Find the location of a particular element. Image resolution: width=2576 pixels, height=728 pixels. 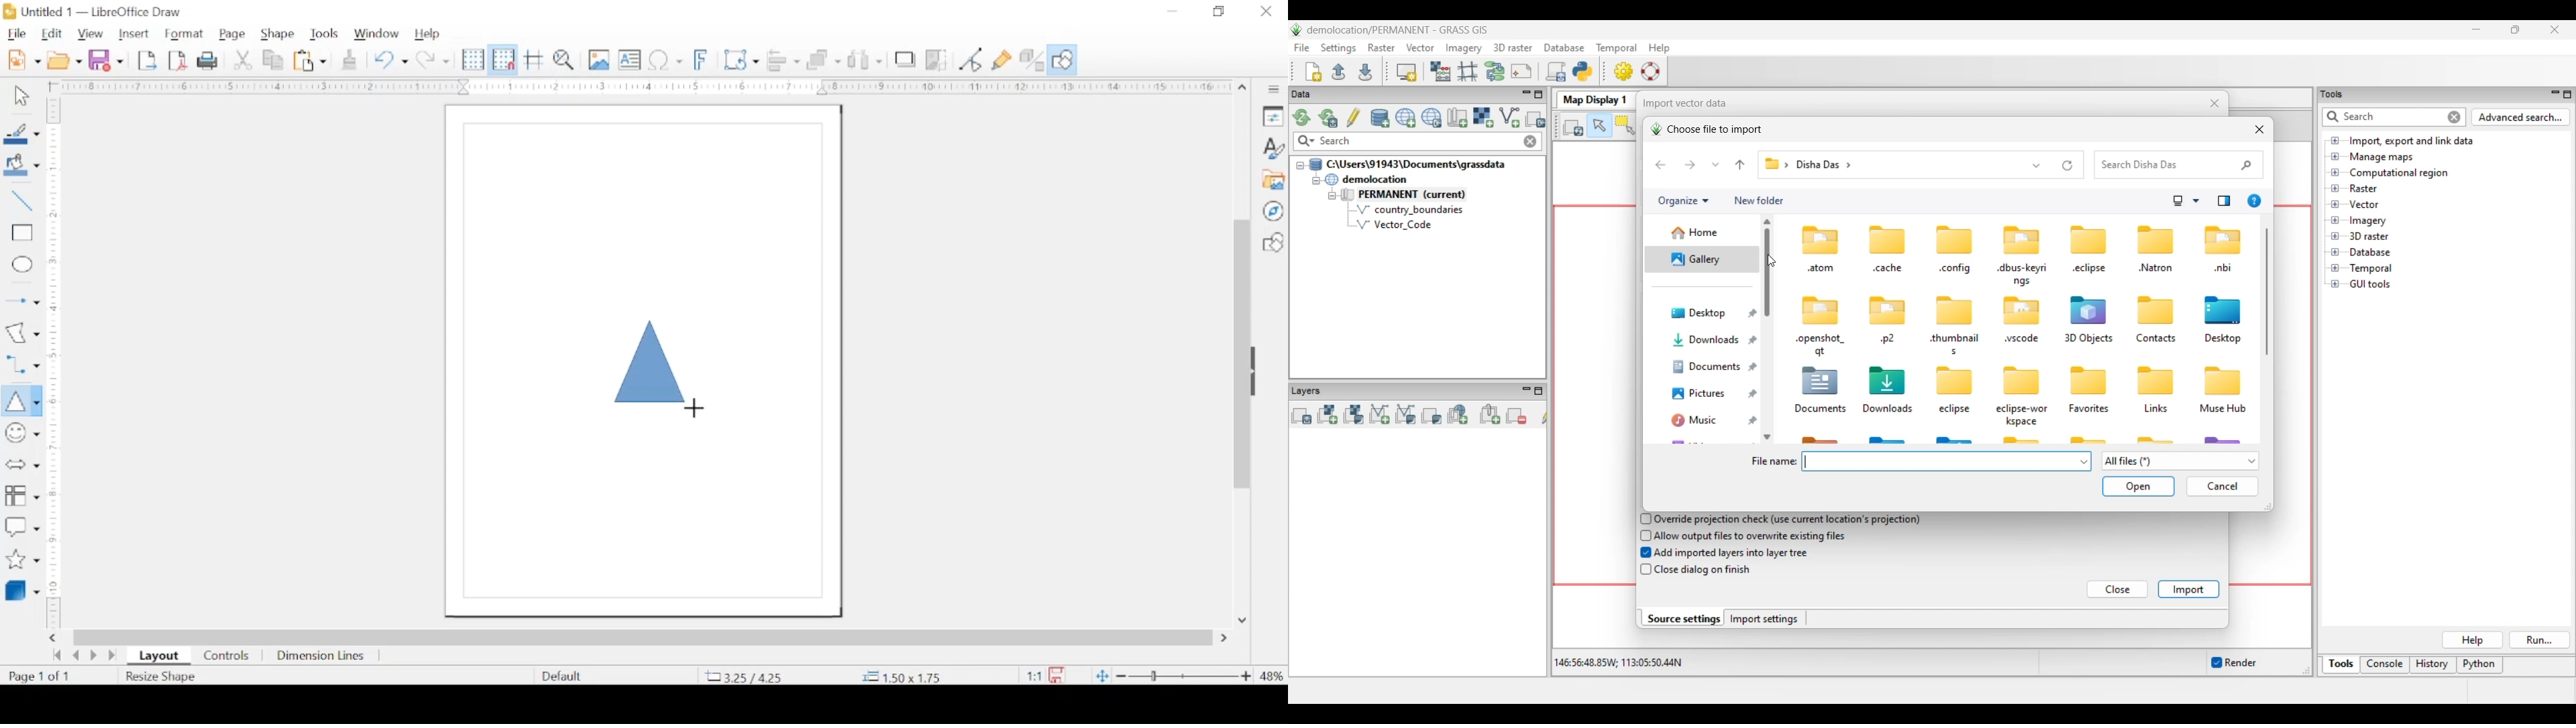

cut is located at coordinates (243, 60).